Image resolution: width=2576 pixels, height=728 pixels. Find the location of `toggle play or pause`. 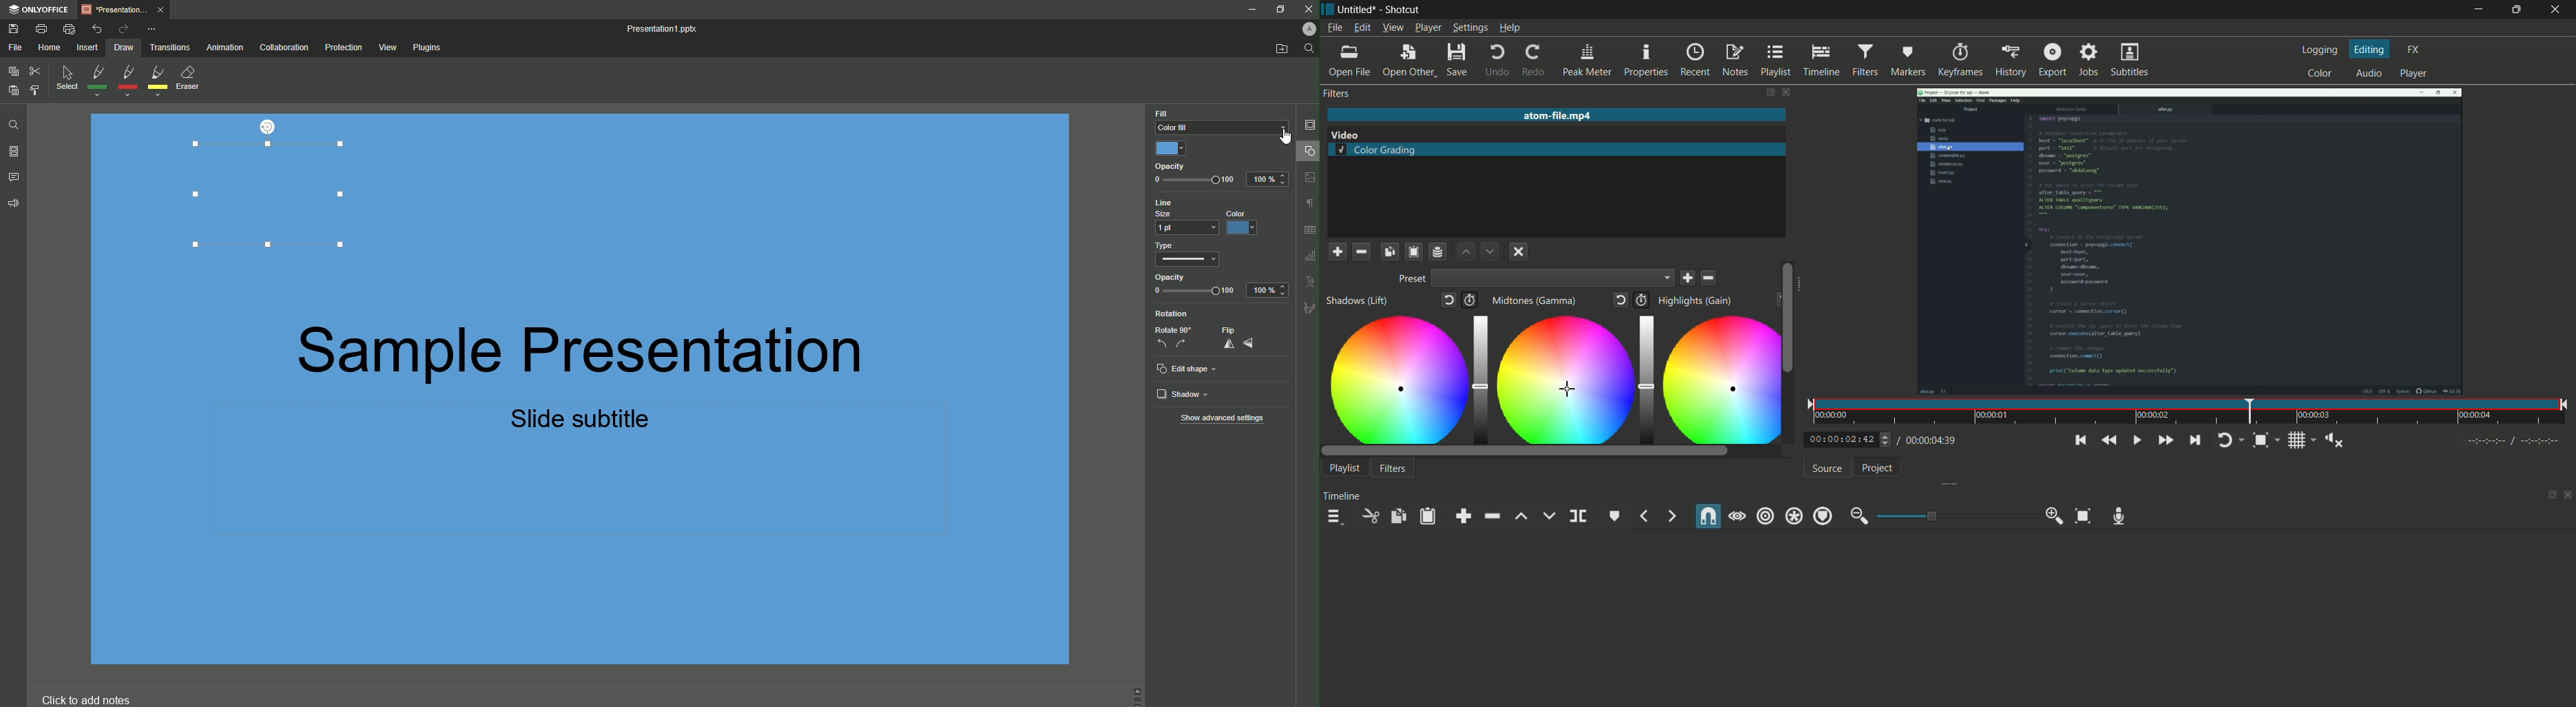

toggle play or pause is located at coordinates (2138, 441).